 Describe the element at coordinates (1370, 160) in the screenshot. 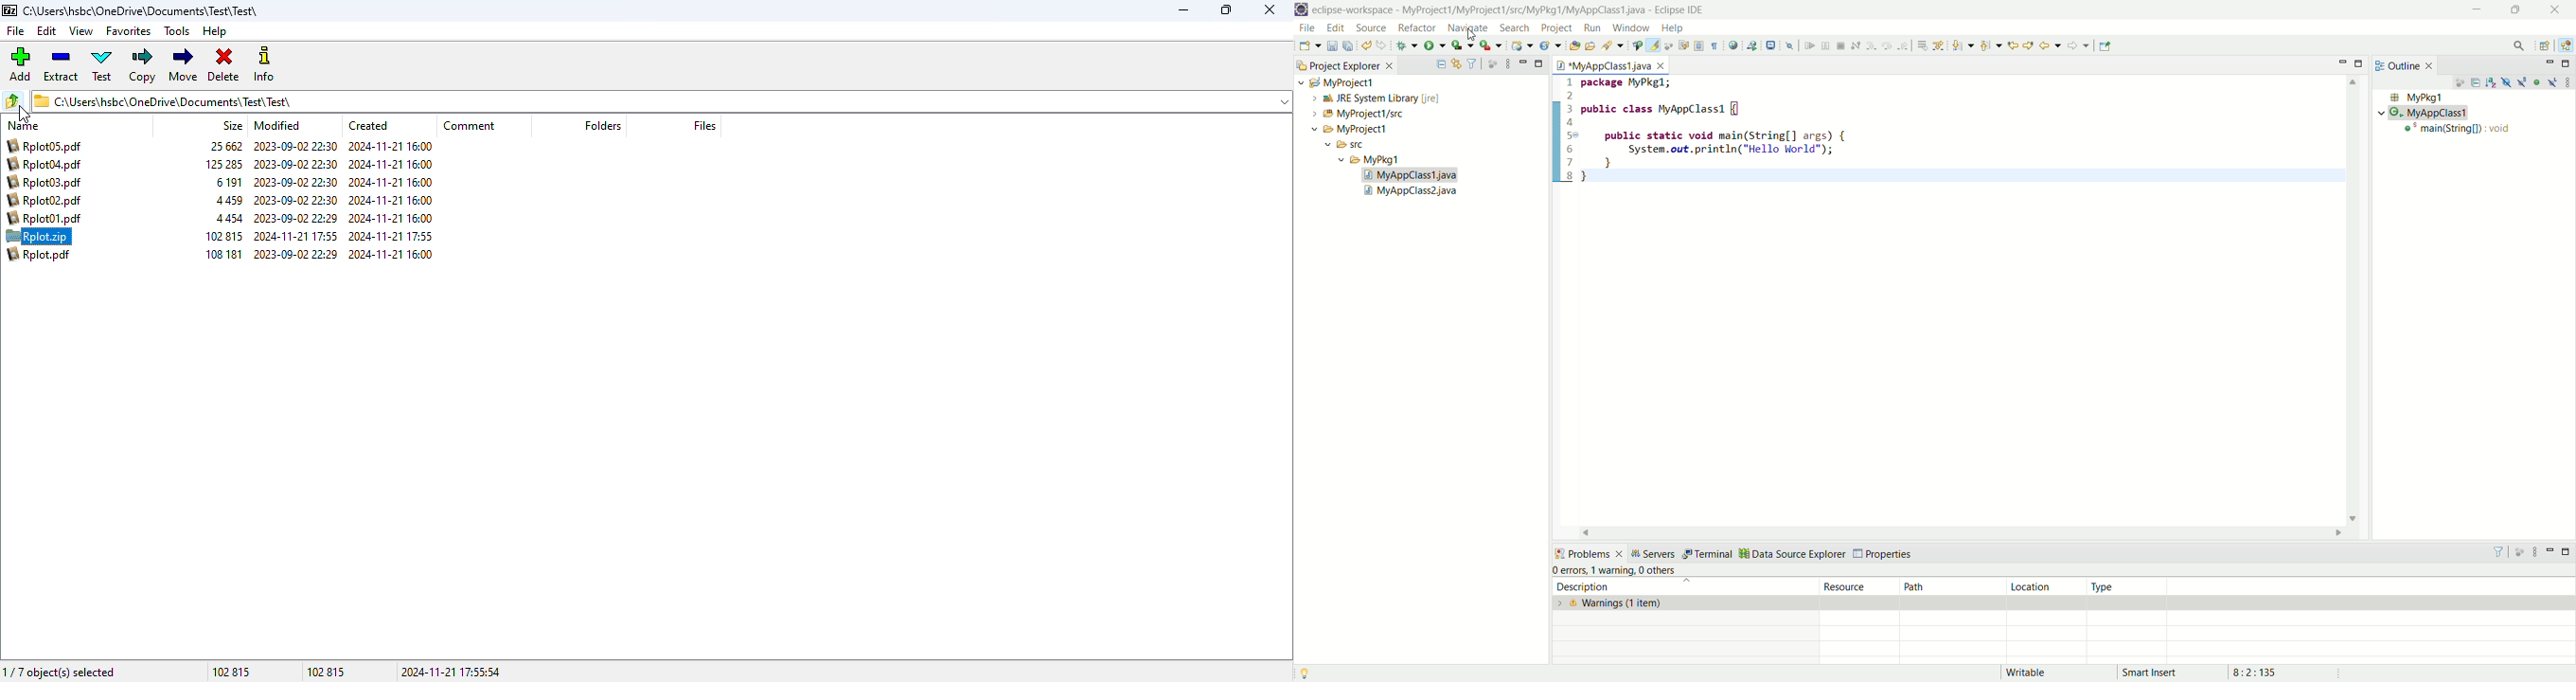

I see `mypkg1` at that location.